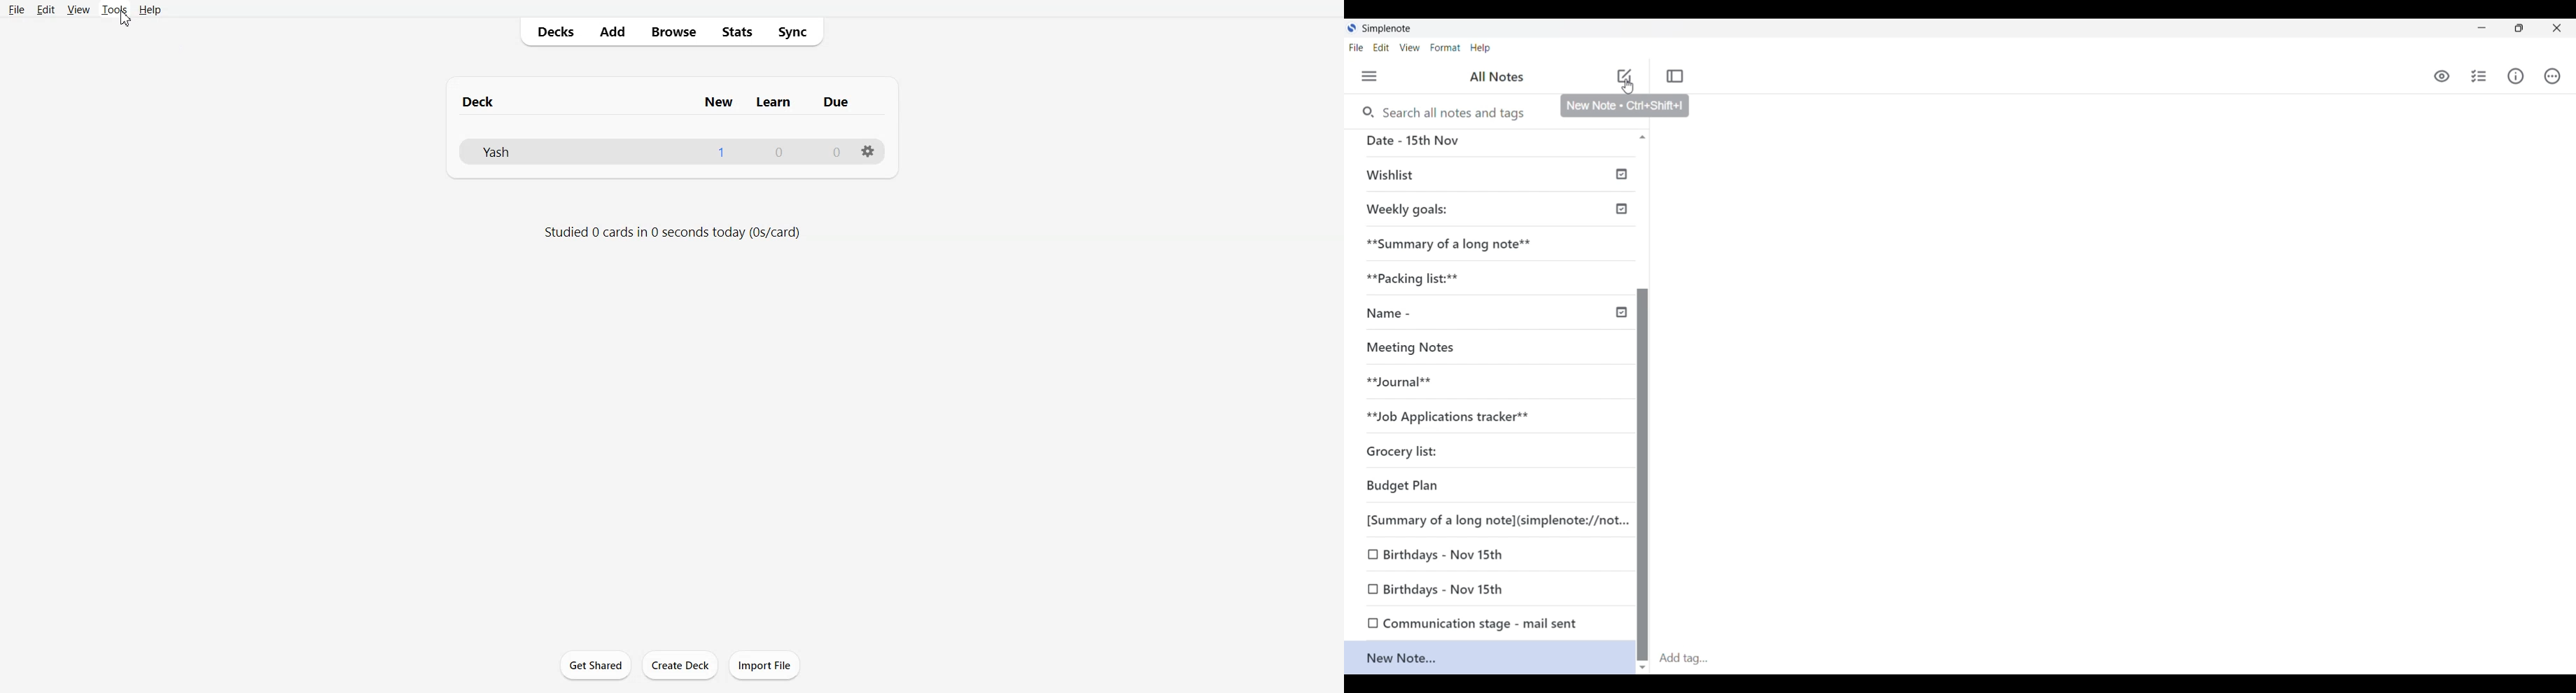  What do you see at coordinates (612, 33) in the screenshot?
I see `Add` at bounding box center [612, 33].